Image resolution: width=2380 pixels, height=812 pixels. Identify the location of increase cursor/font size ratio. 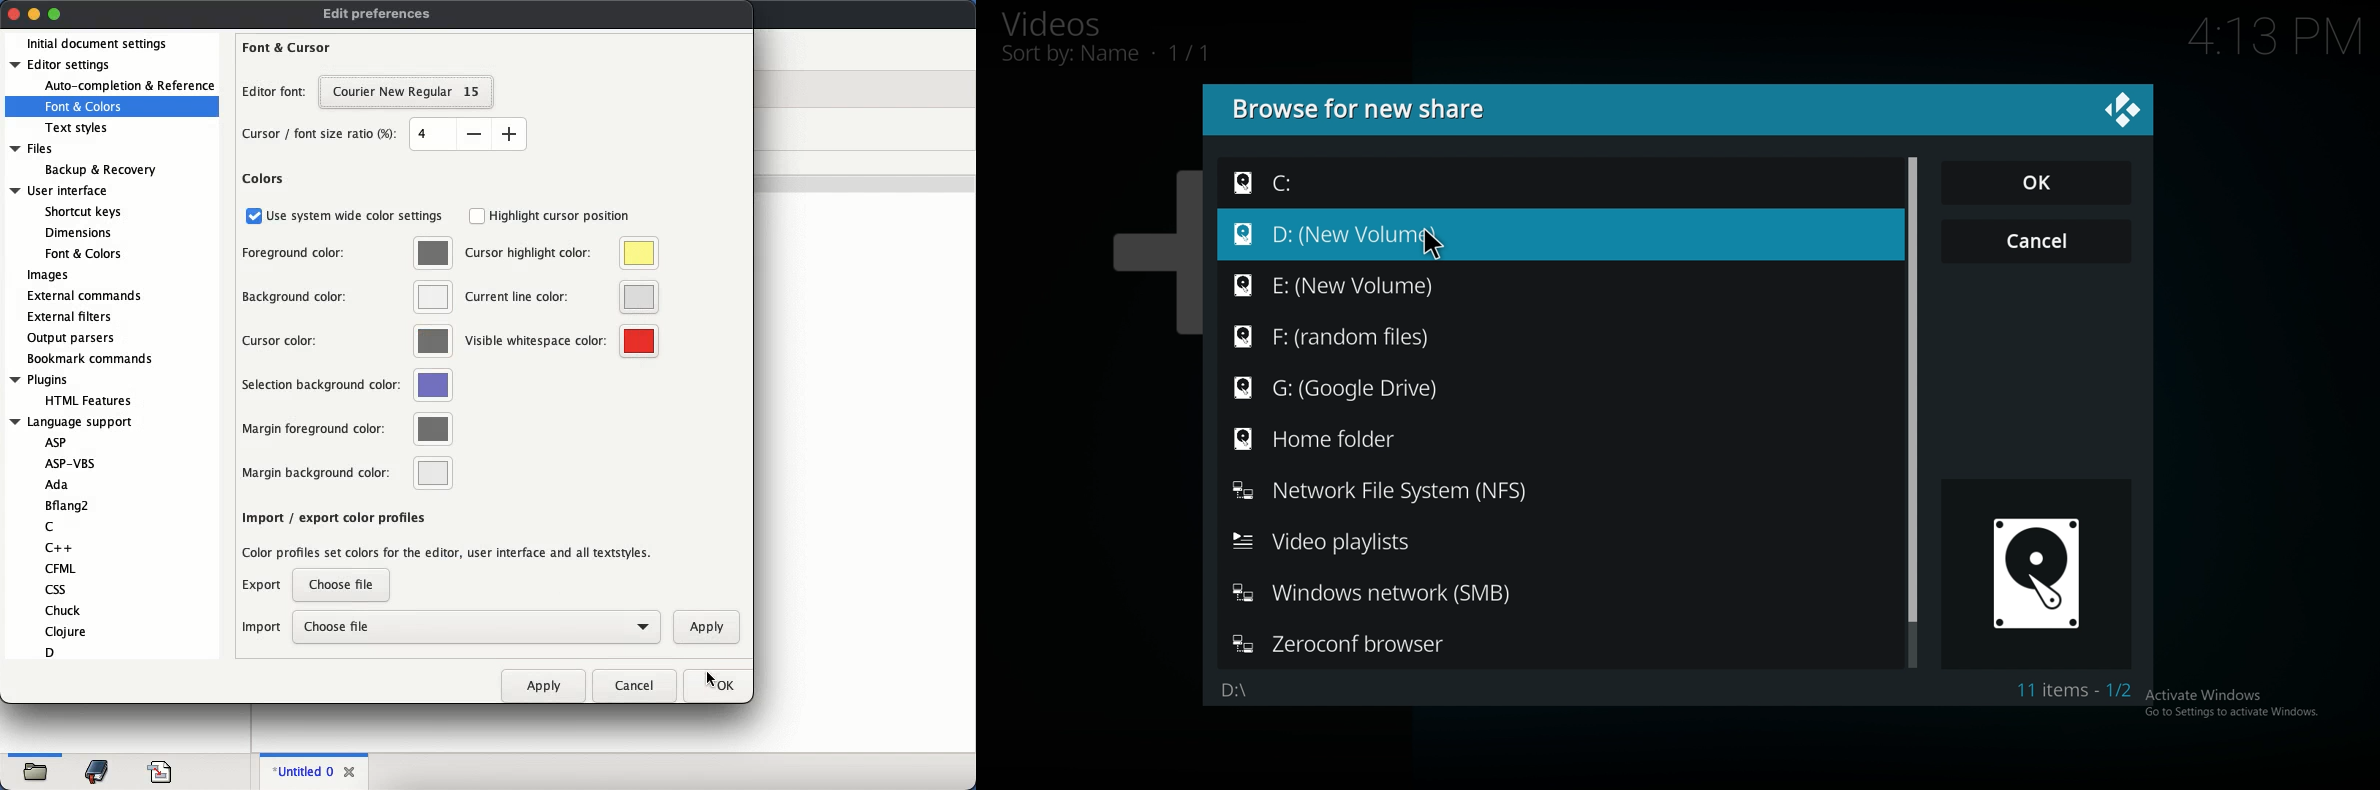
(509, 133).